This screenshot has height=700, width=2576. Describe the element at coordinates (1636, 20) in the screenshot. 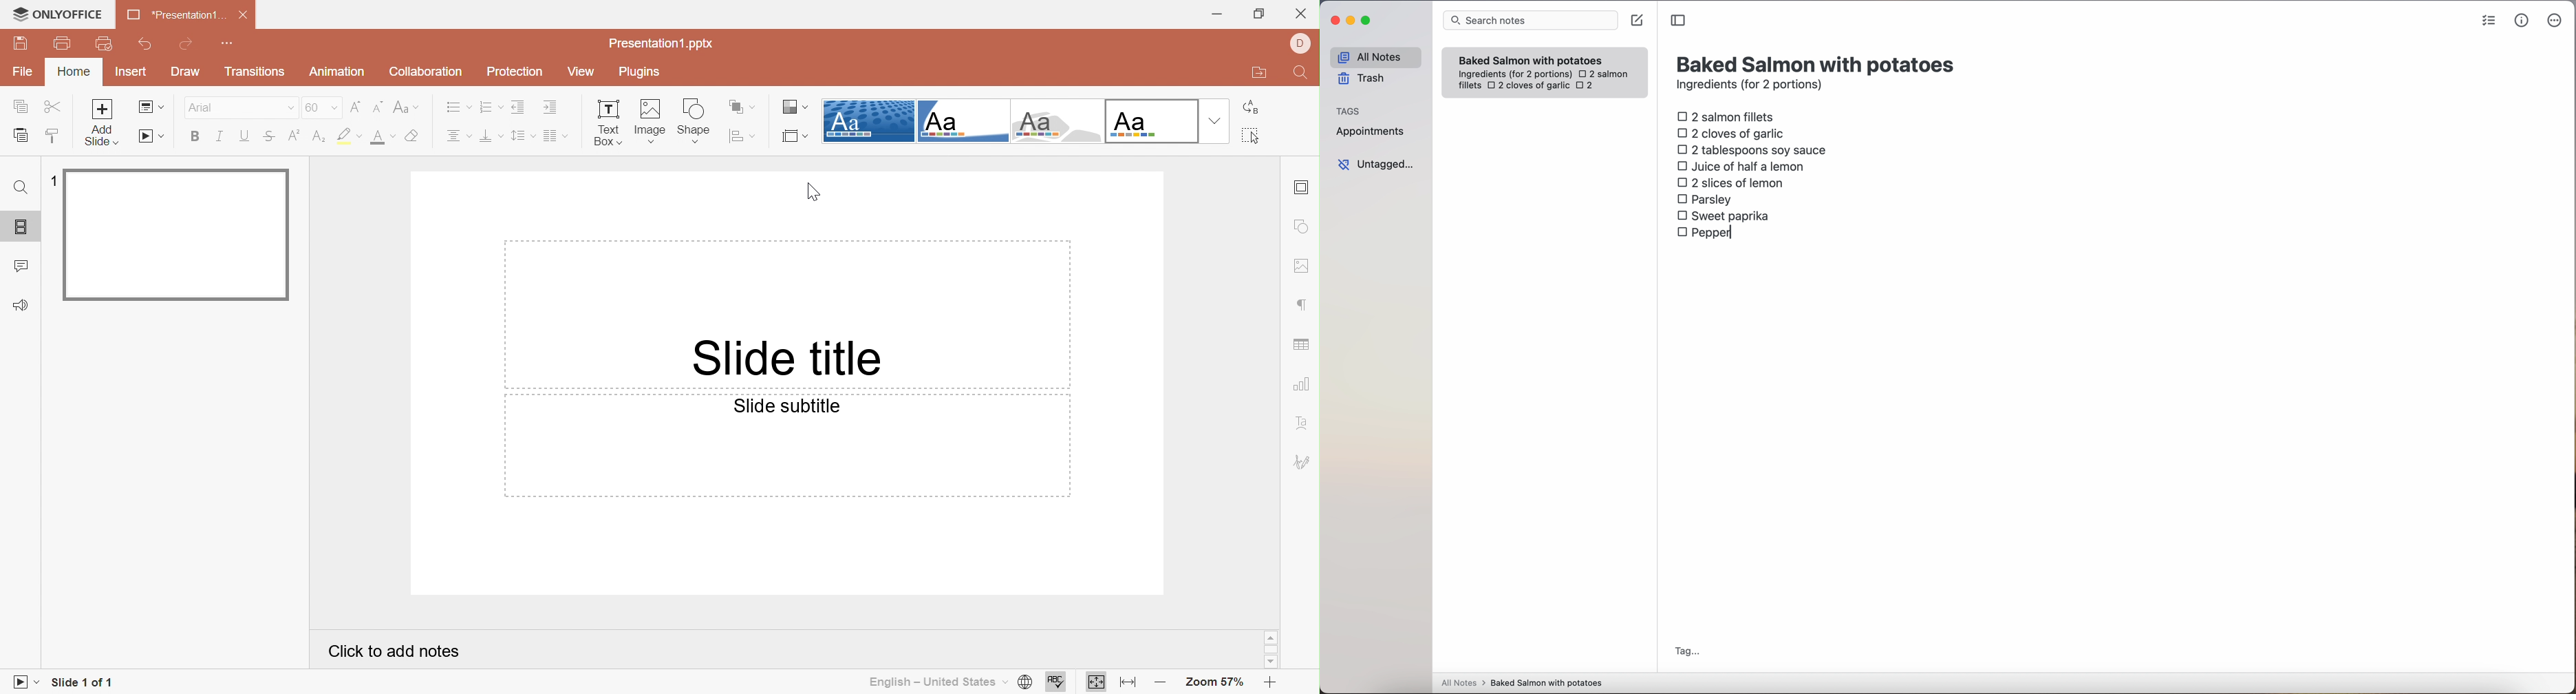

I see `create note` at that location.